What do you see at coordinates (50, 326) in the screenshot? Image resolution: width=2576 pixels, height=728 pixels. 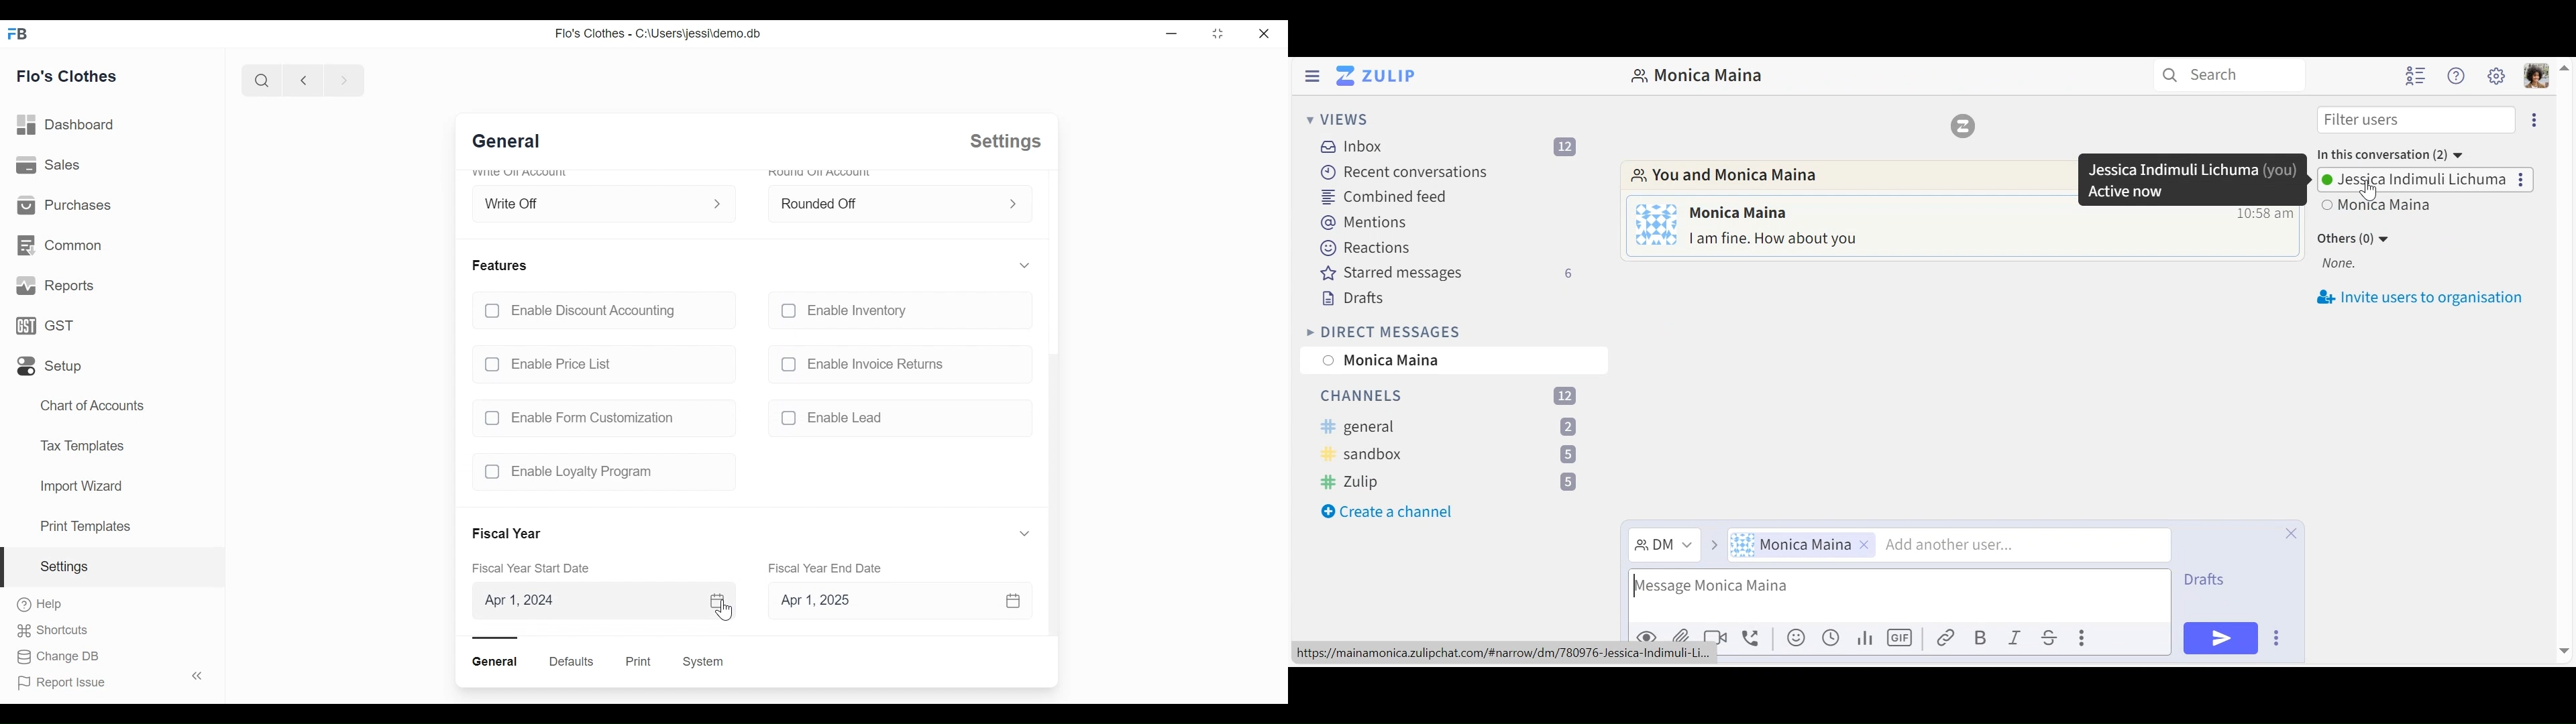 I see `GST` at bounding box center [50, 326].